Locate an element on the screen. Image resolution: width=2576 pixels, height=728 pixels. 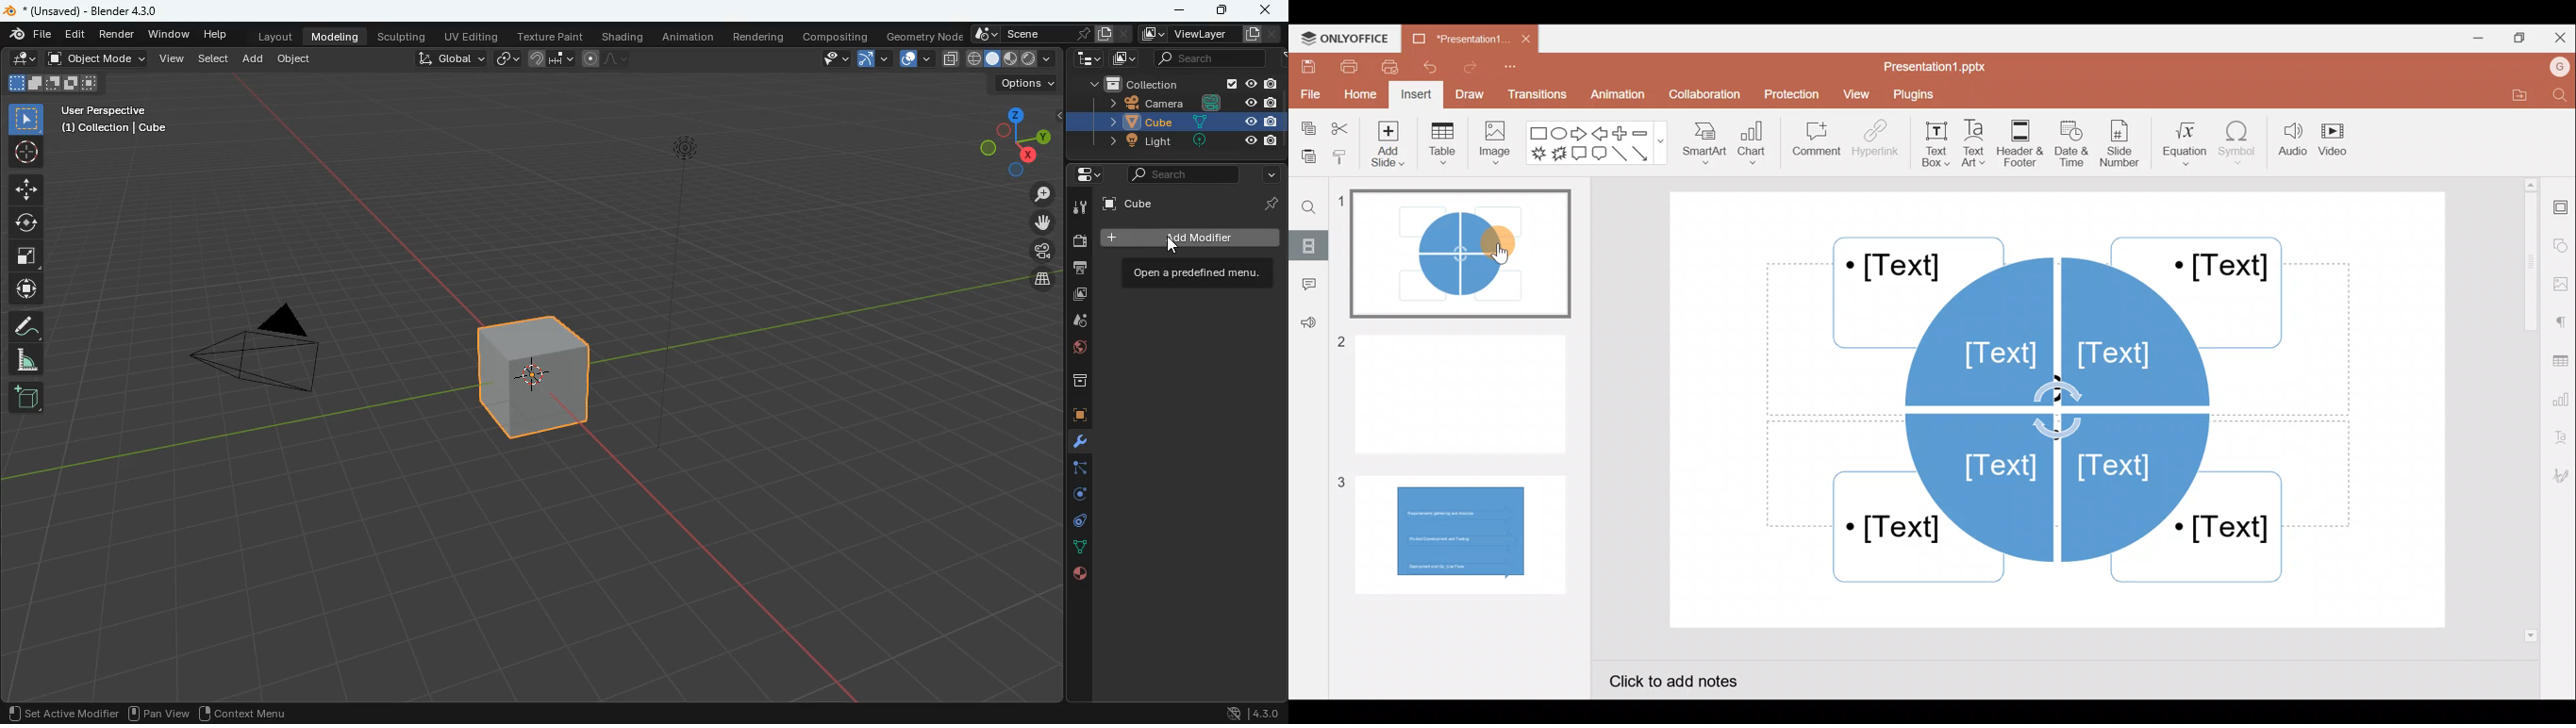
ONLYOFFICE Menu is located at coordinates (1352, 39).